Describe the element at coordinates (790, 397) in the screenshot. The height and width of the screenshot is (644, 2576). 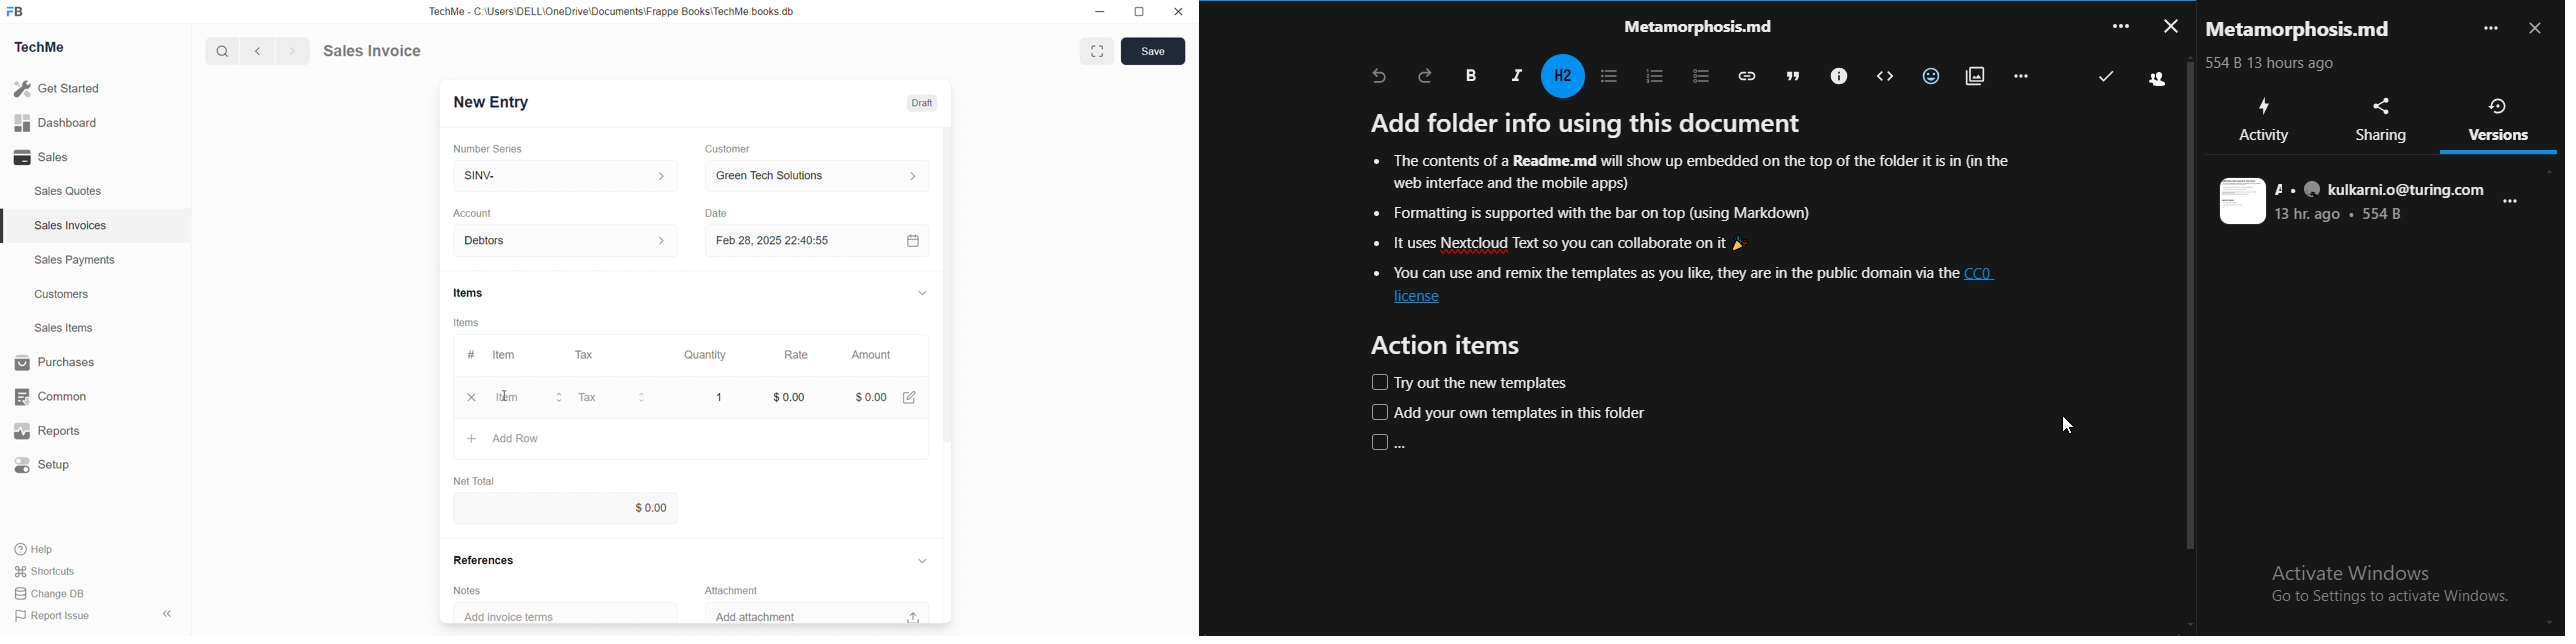
I see `$0.00` at that location.